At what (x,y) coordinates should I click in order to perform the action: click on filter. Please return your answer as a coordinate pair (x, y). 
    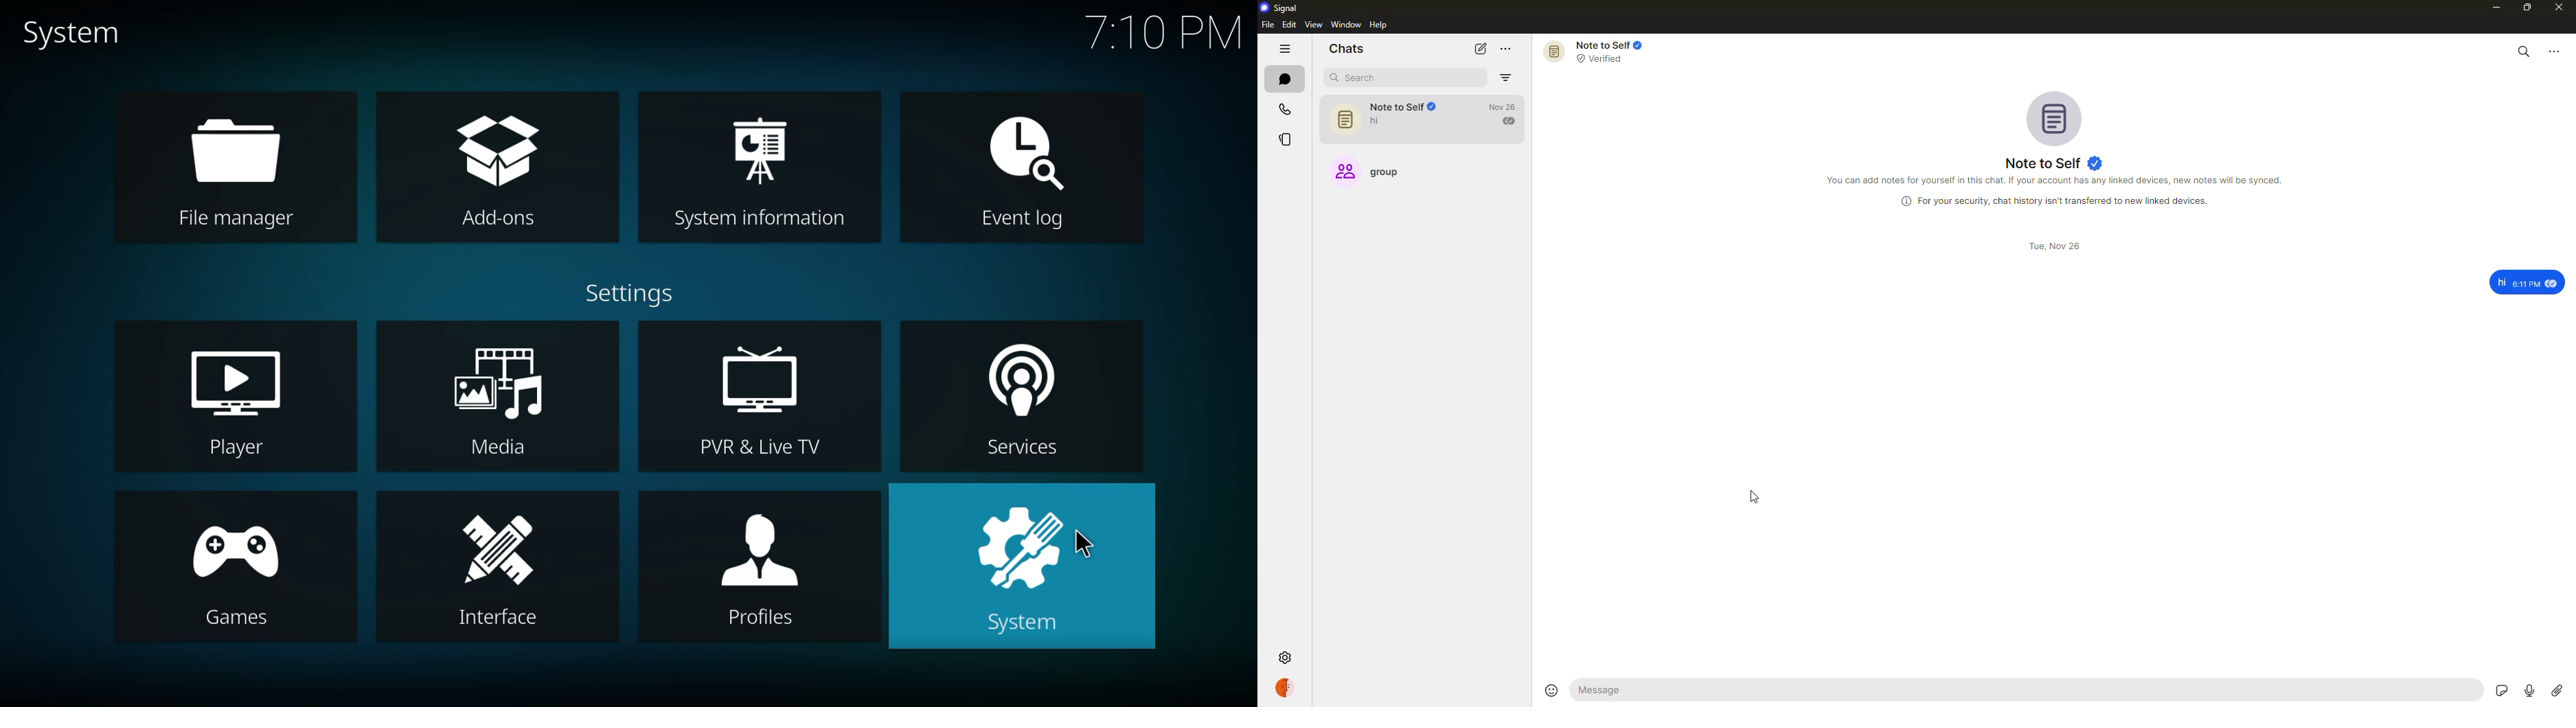
    Looking at the image, I should click on (1507, 78).